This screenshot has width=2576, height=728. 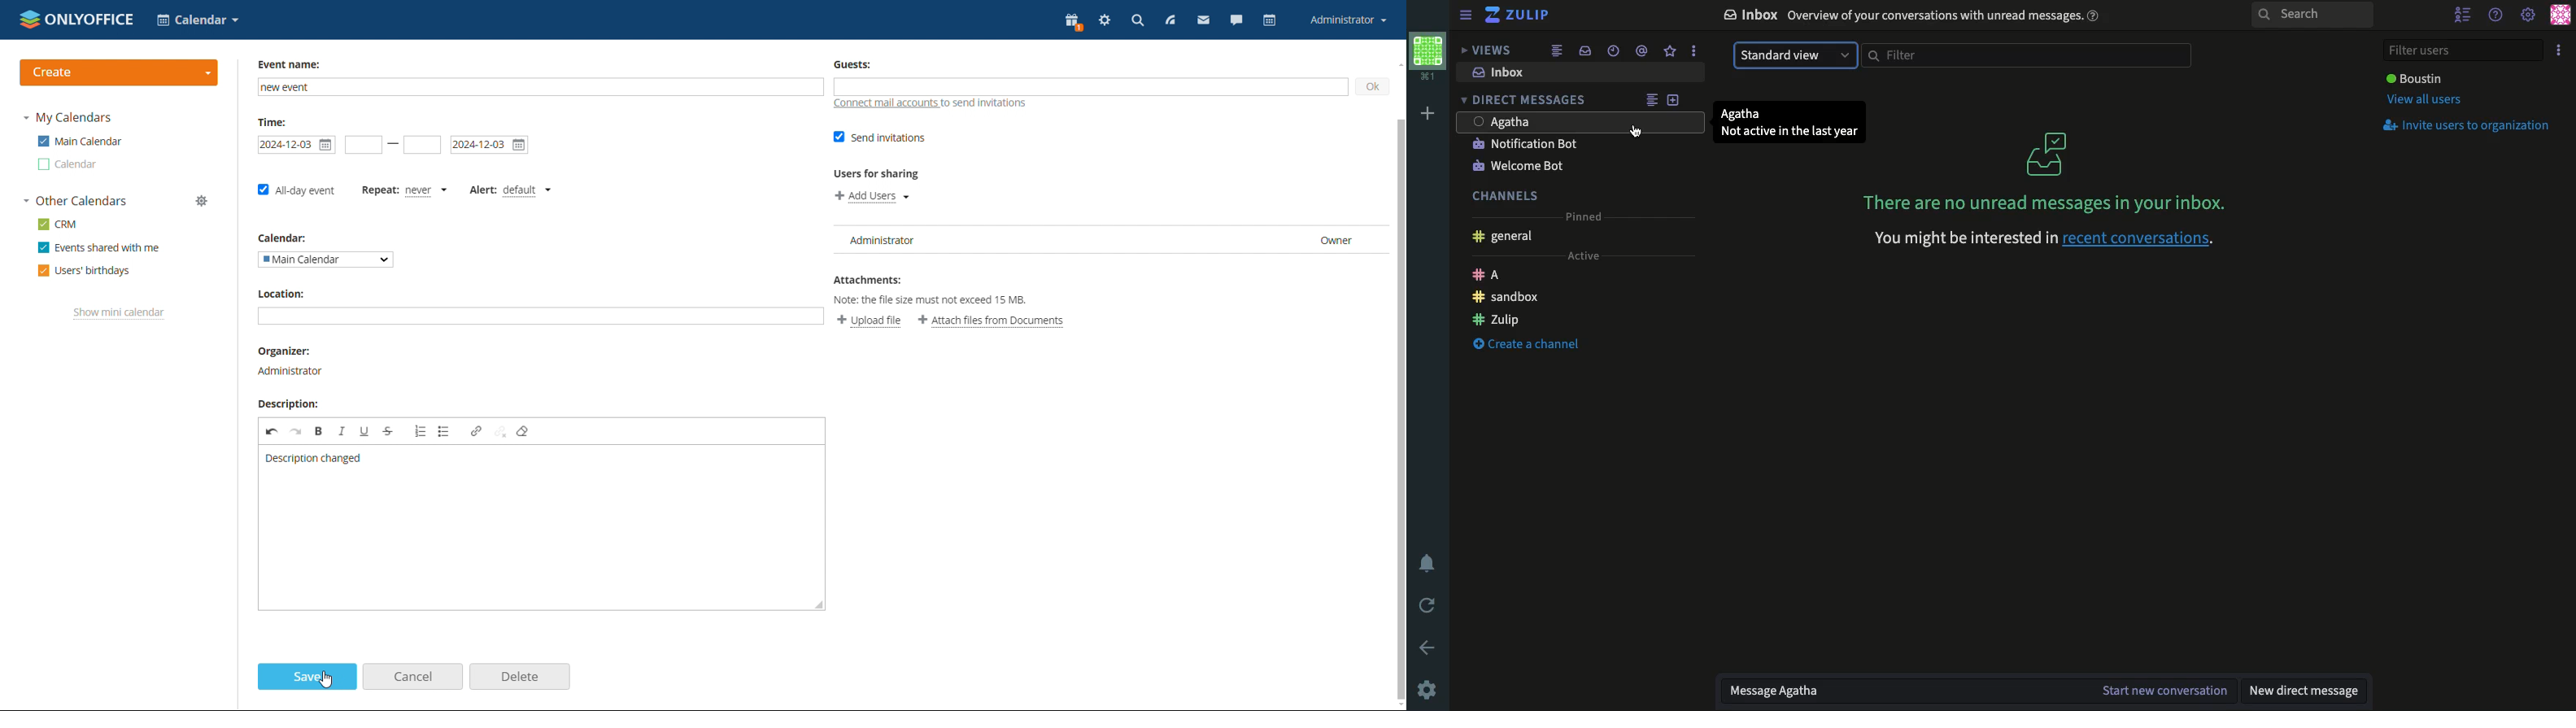 What do you see at coordinates (67, 165) in the screenshot?
I see `other calendar` at bounding box center [67, 165].